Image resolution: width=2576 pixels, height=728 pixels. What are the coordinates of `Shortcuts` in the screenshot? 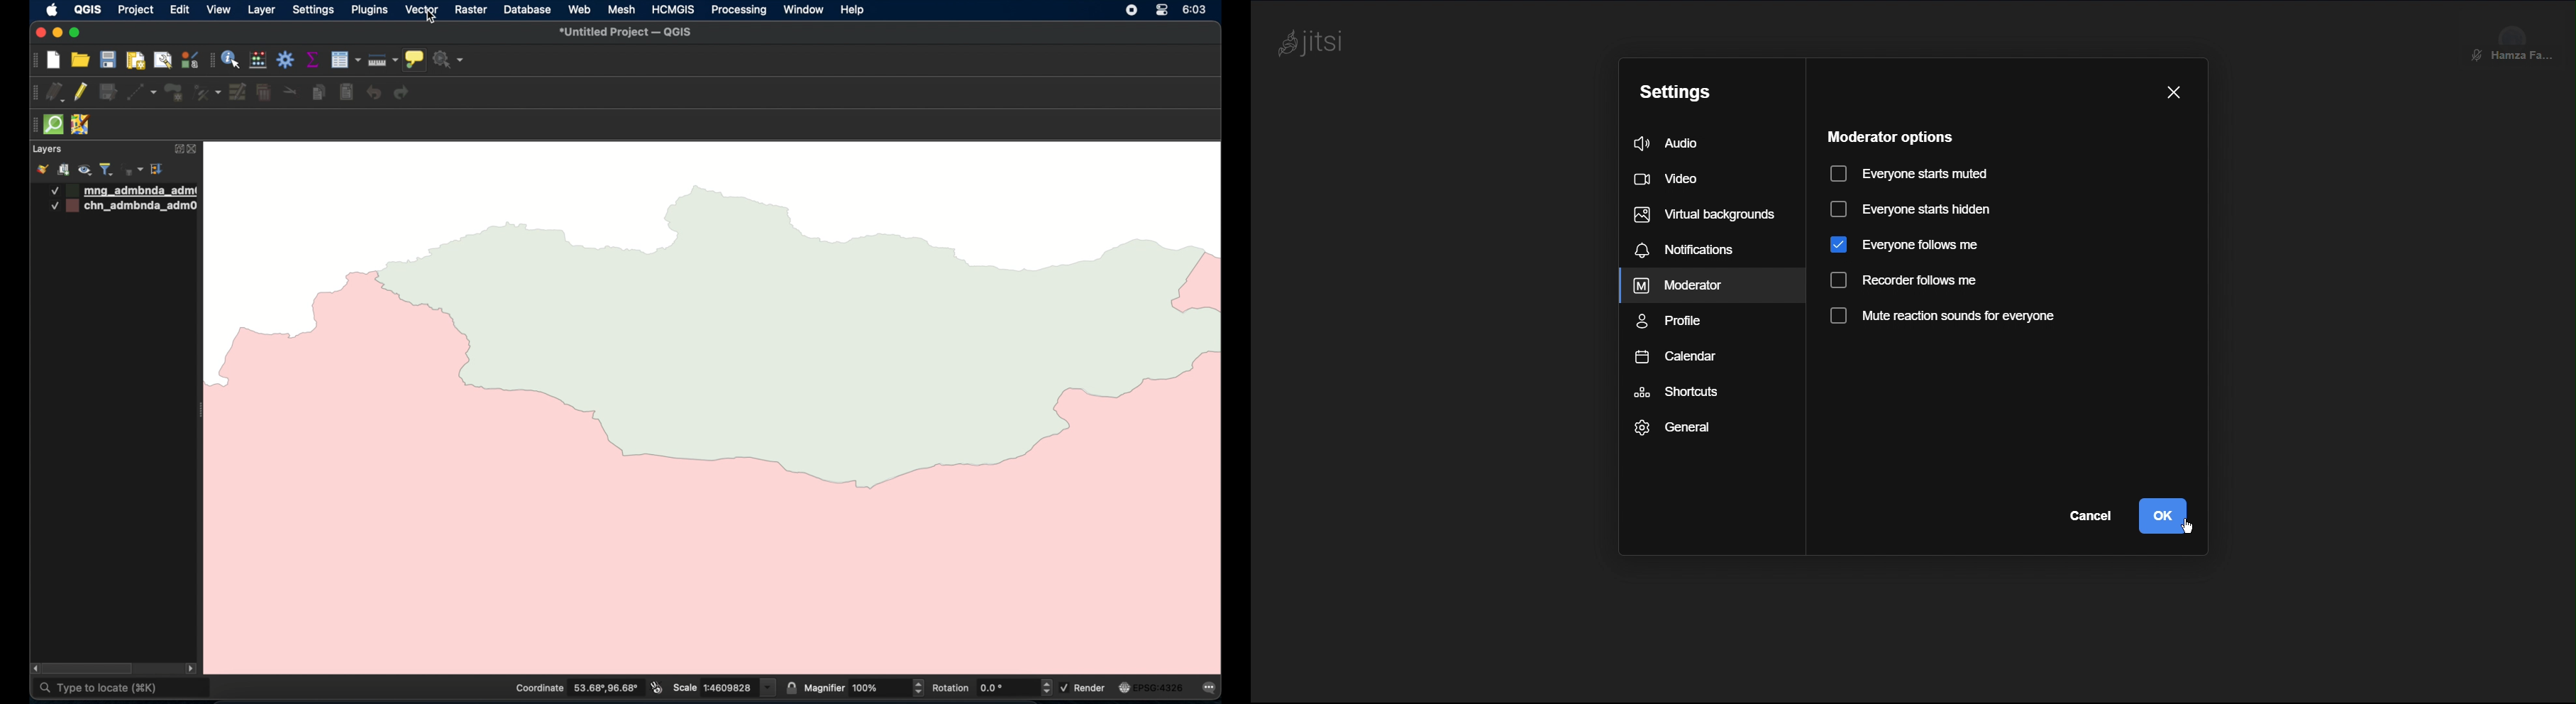 It's located at (1678, 392).